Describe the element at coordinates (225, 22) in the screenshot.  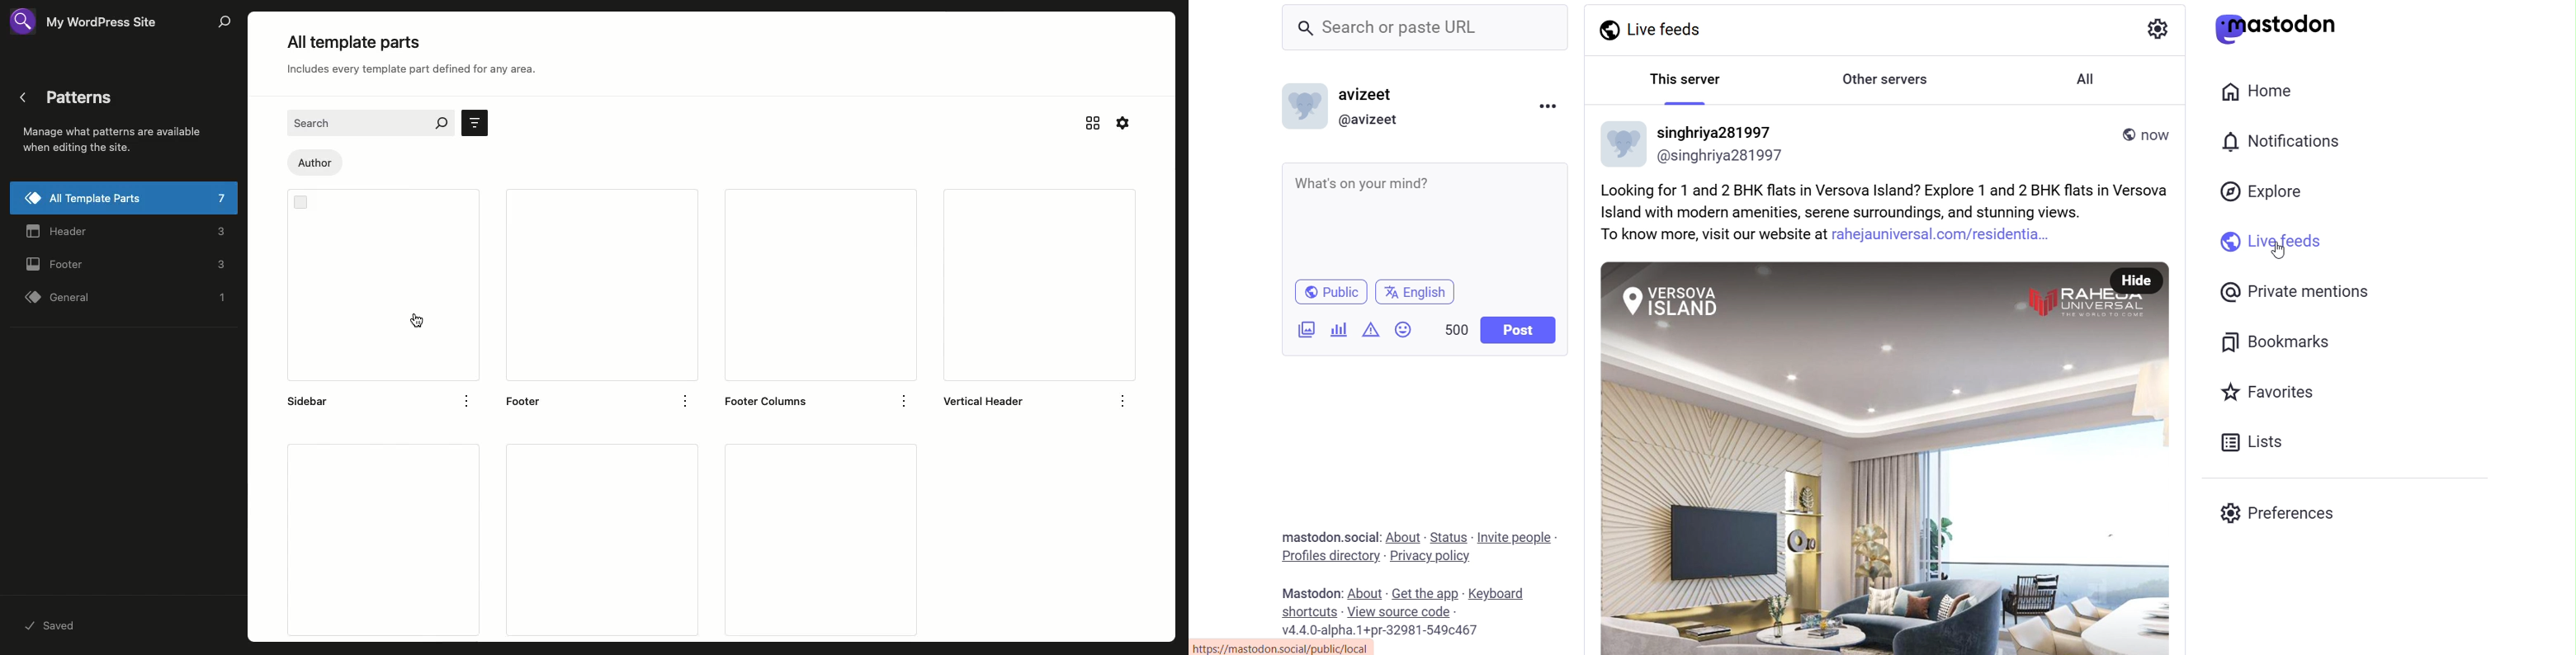
I see `Search` at that location.